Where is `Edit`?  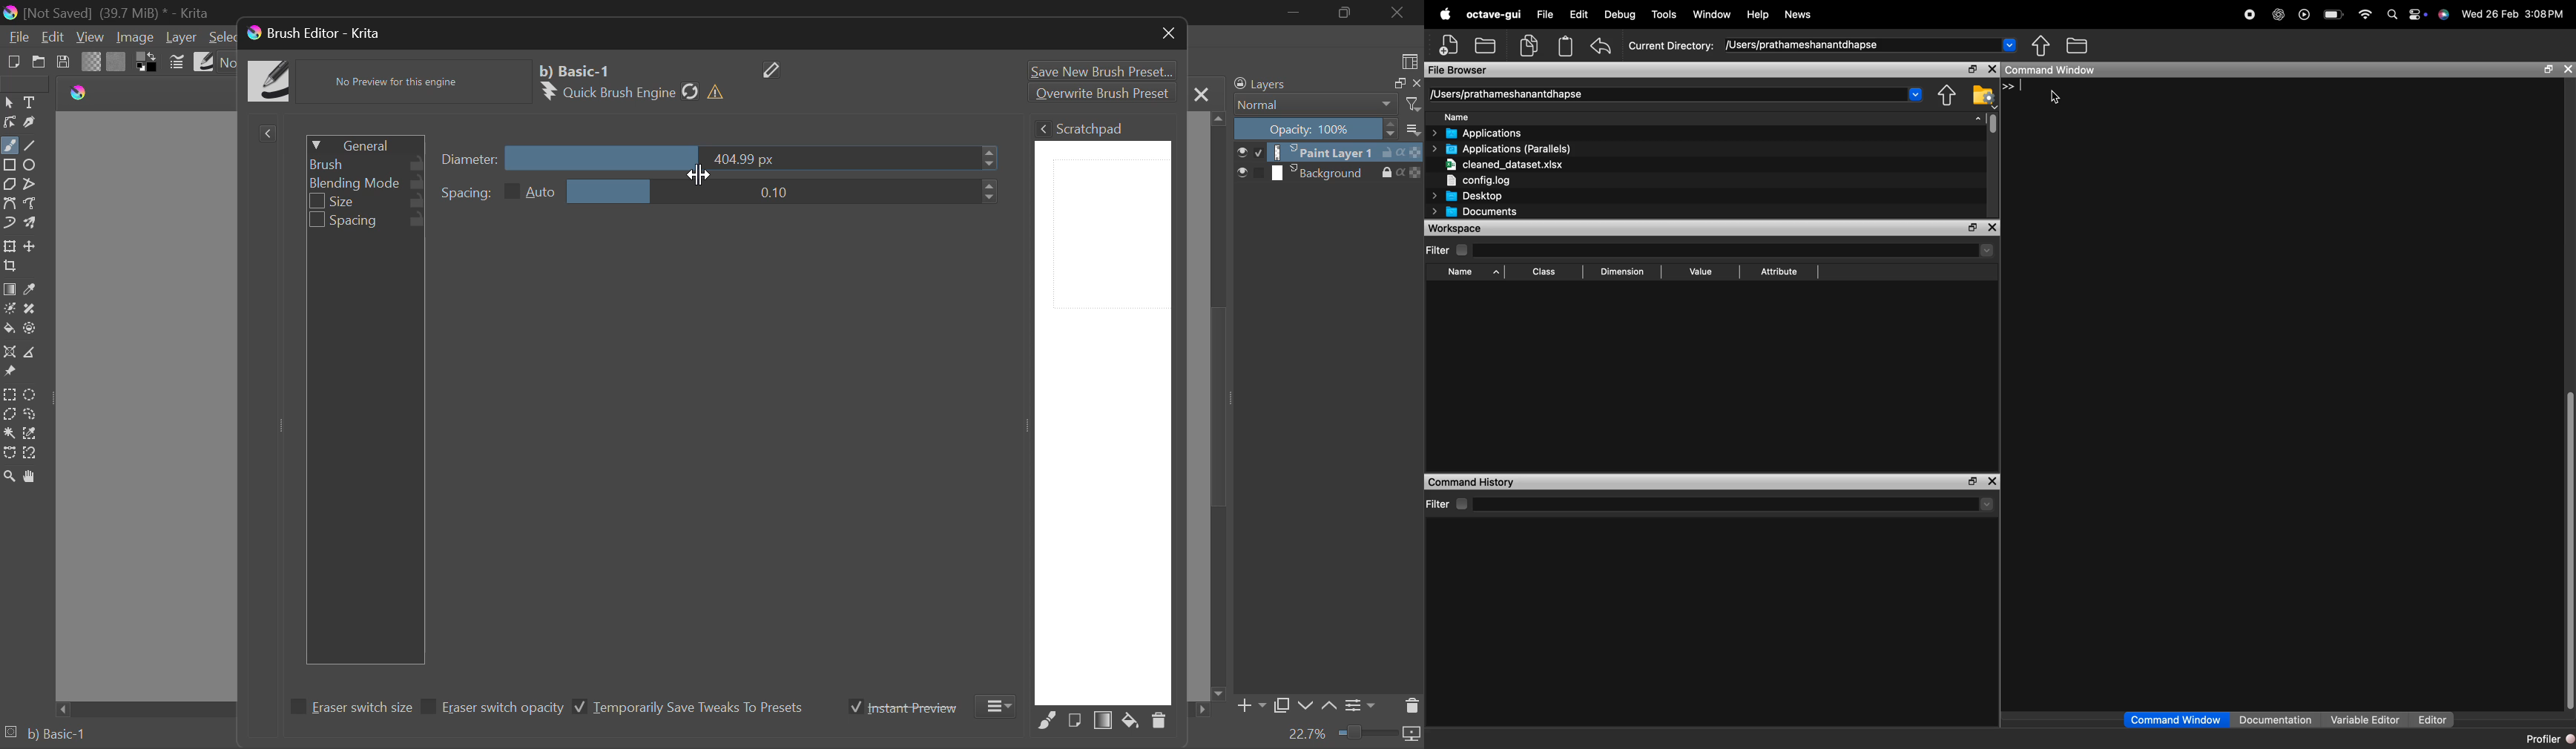 Edit is located at coordinates (1575, 14).